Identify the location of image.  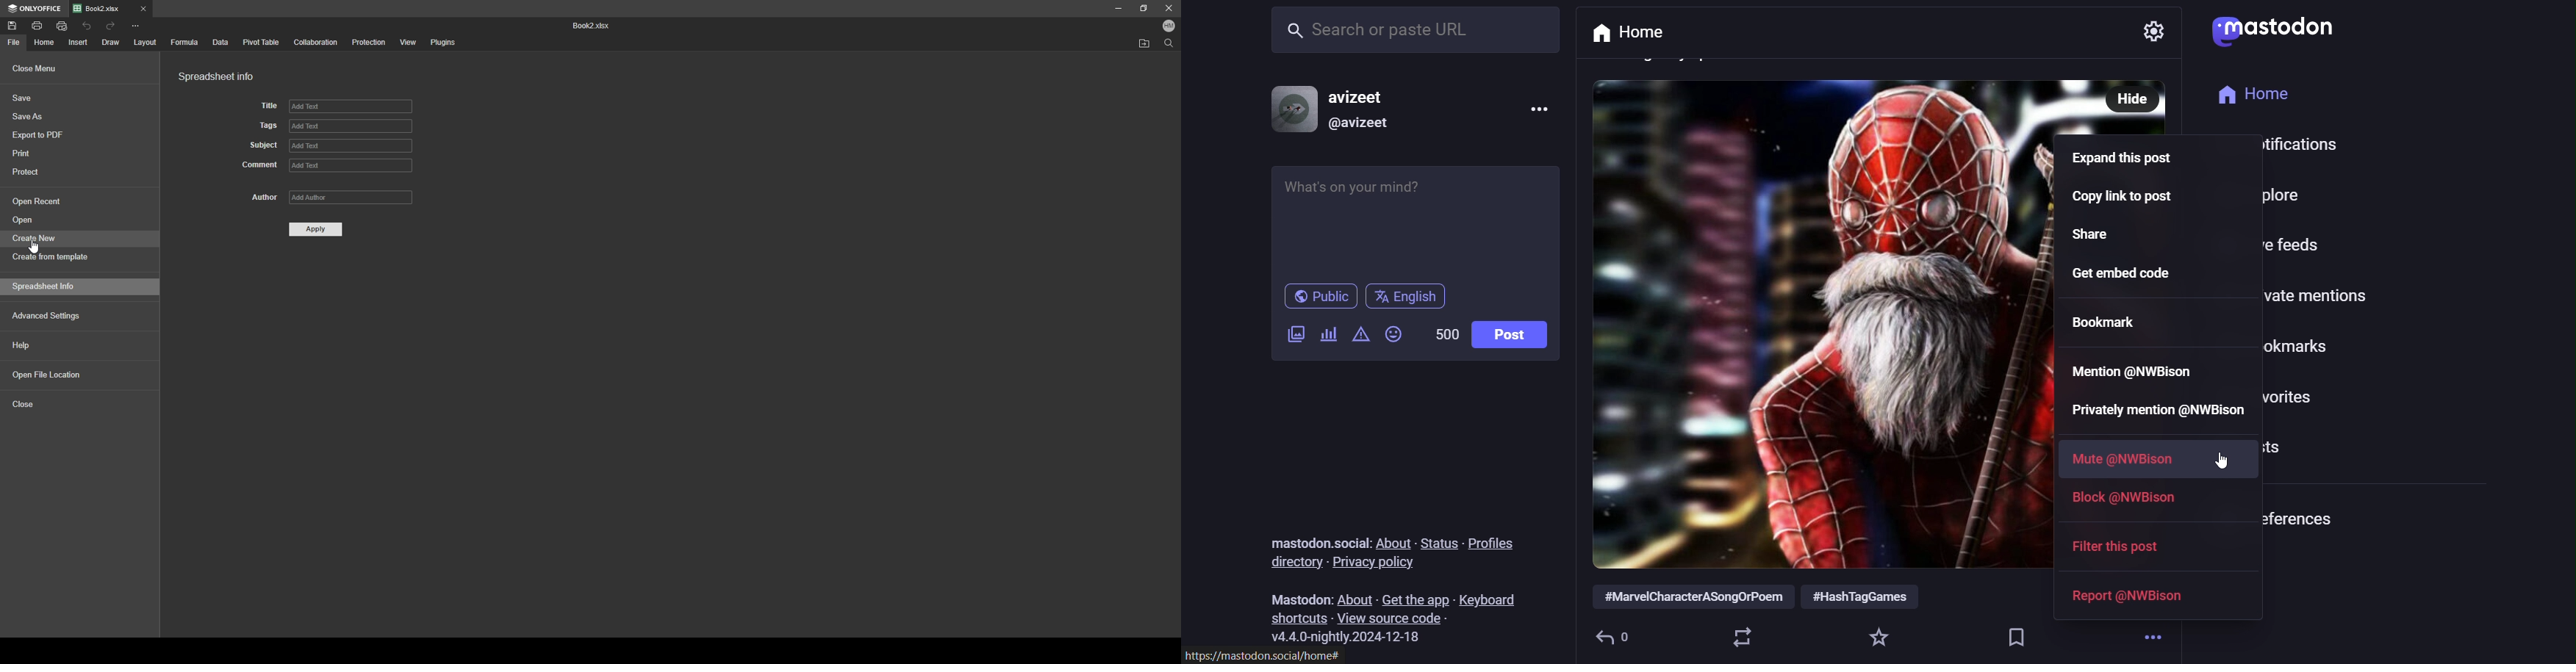
(1815, 315).